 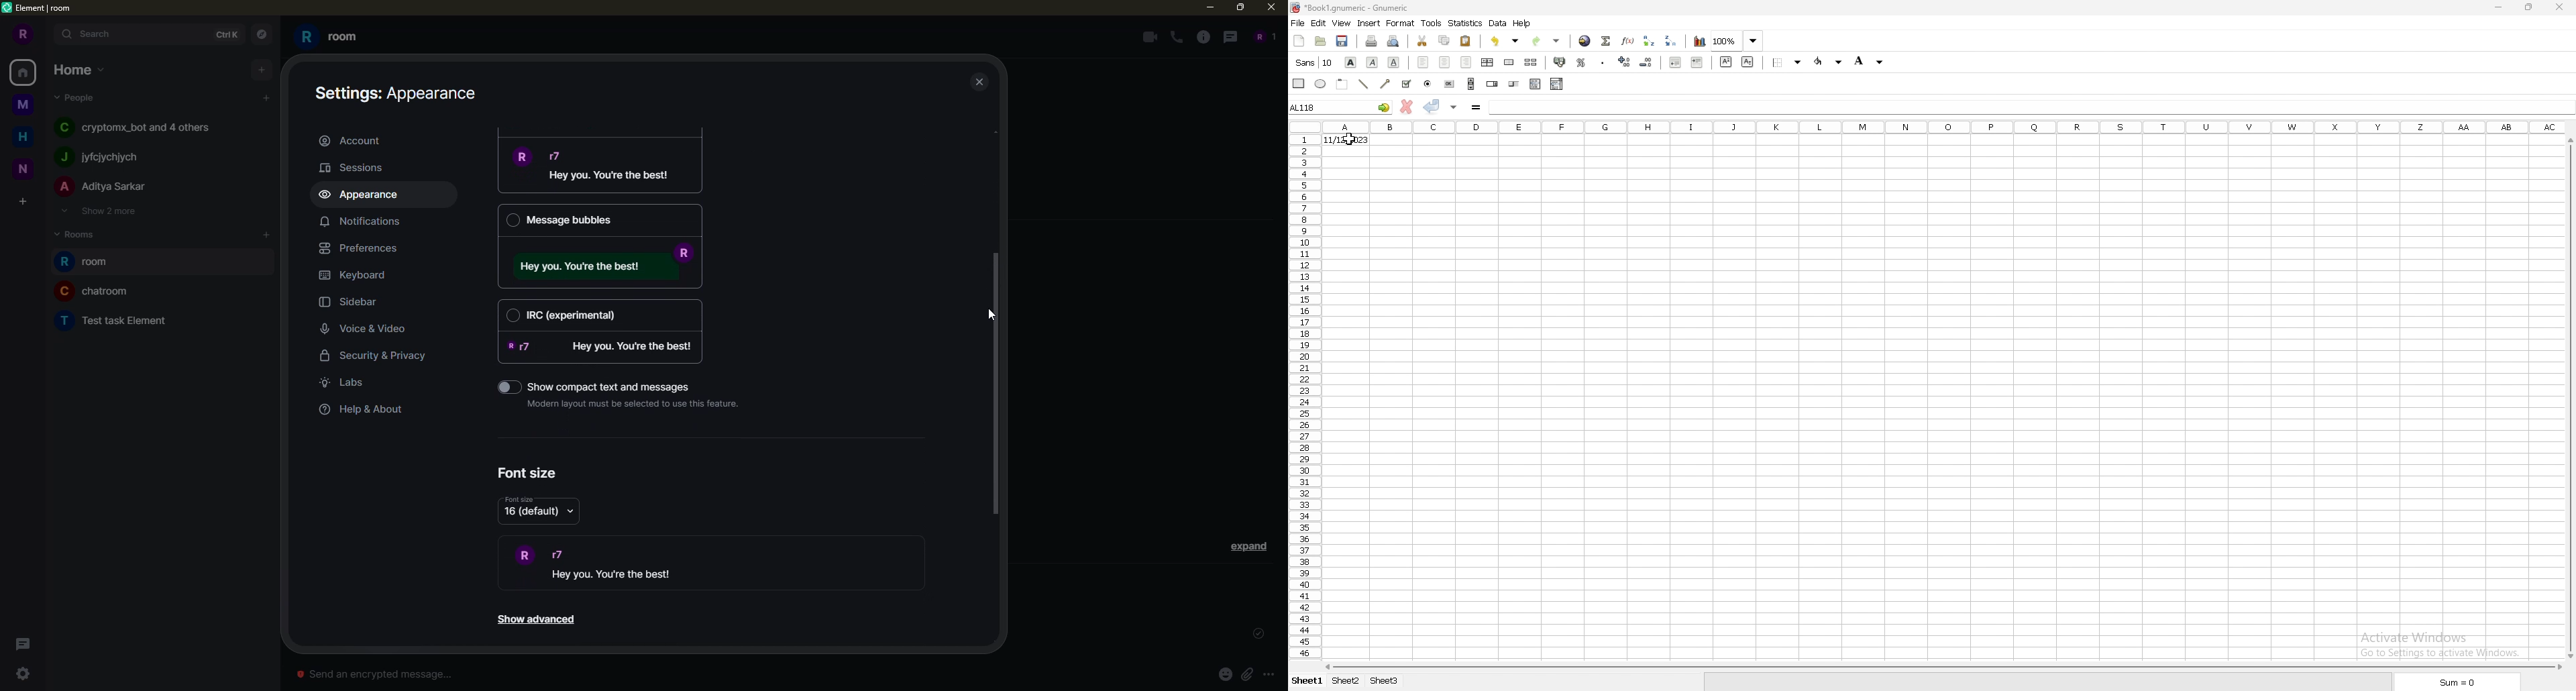 What do you see at coordinates (1454, 107) in the screenshot?
I see `accept changes in all cells` at bounding box center [1454, 107].